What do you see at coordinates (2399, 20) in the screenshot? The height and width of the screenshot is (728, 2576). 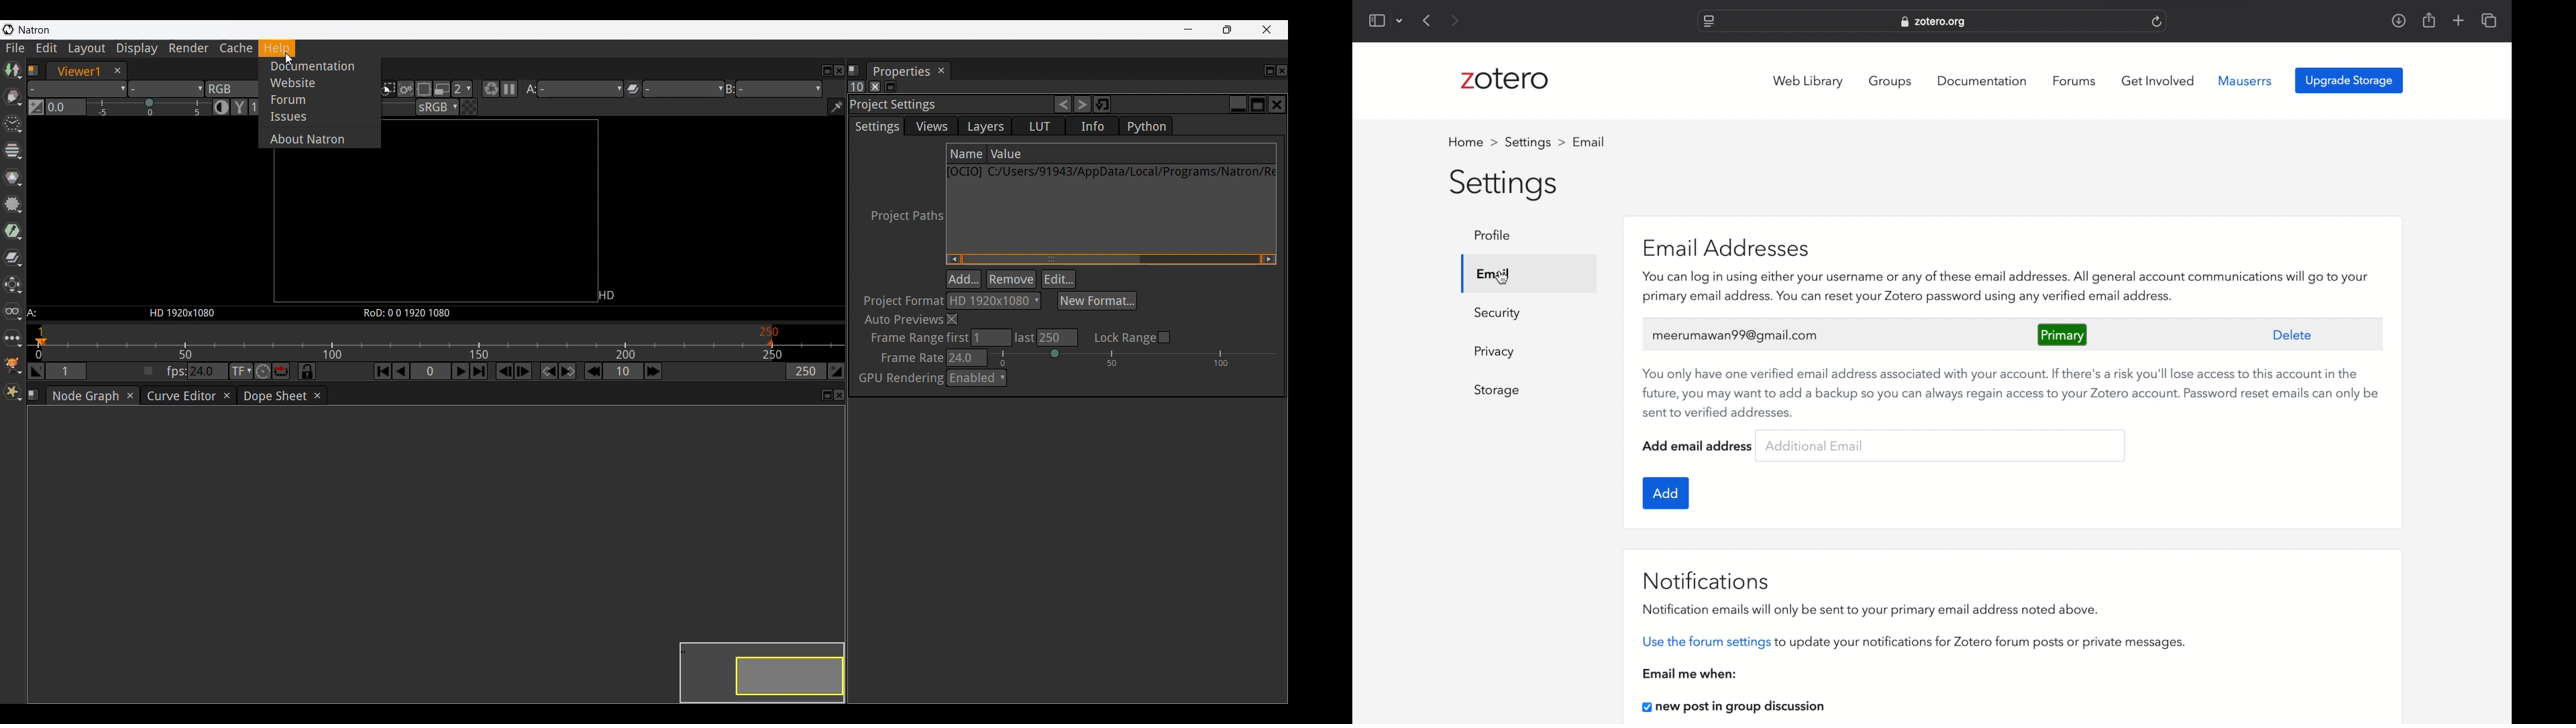 I see `downloads` at bounding box center [2399, 20].